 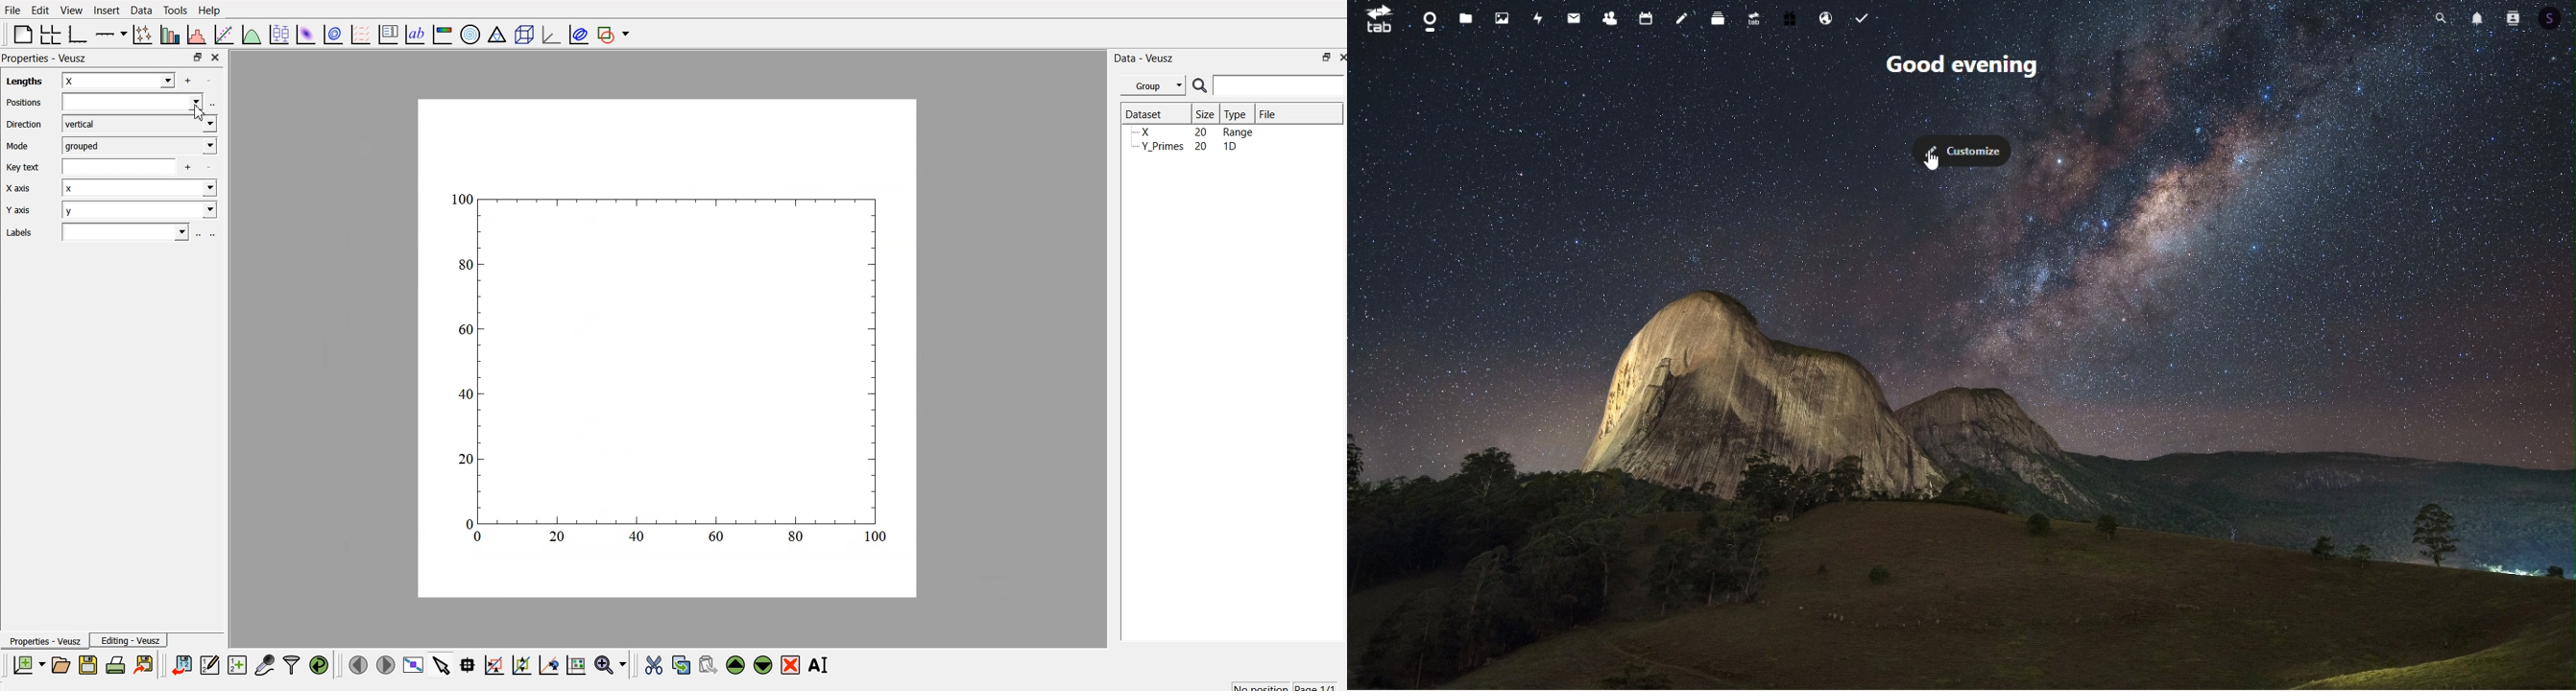 I want to click on close, so click(x=1339, y=58).